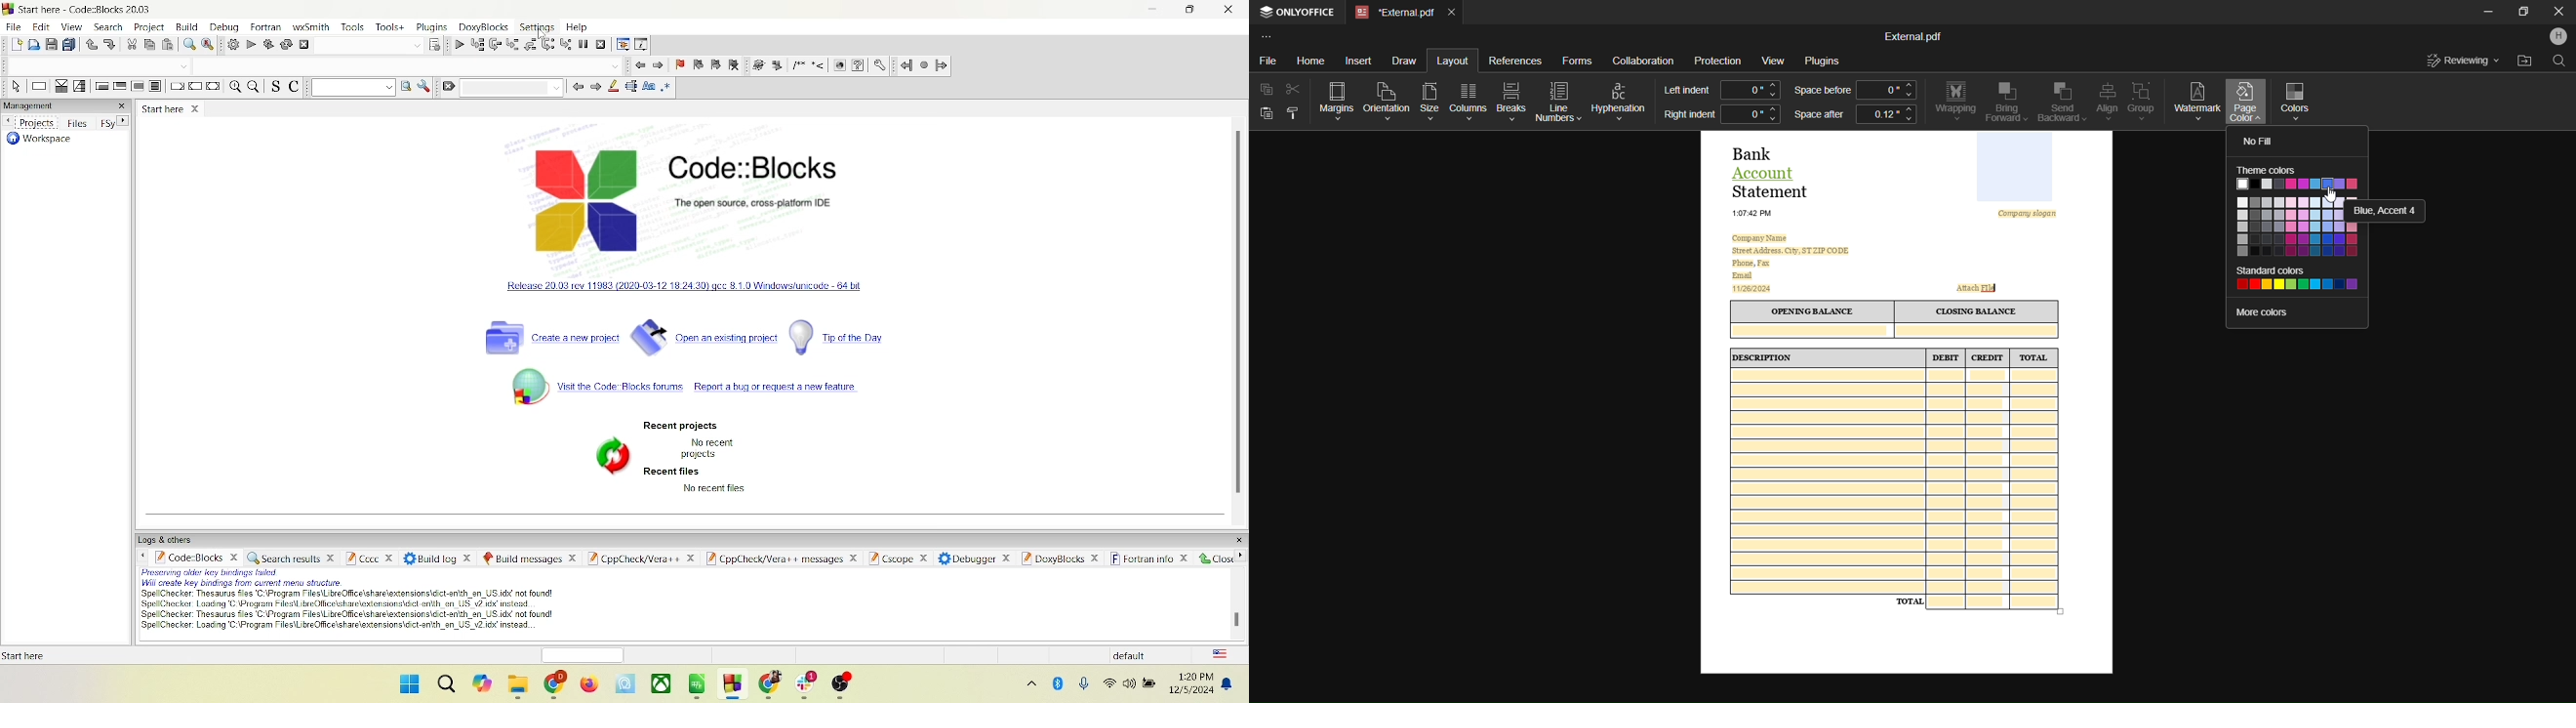 The width and height of the screenshot is (2576, 728). Describe the element at coordinates (70, 45) in the screenshot. I see `save everything` at that location.